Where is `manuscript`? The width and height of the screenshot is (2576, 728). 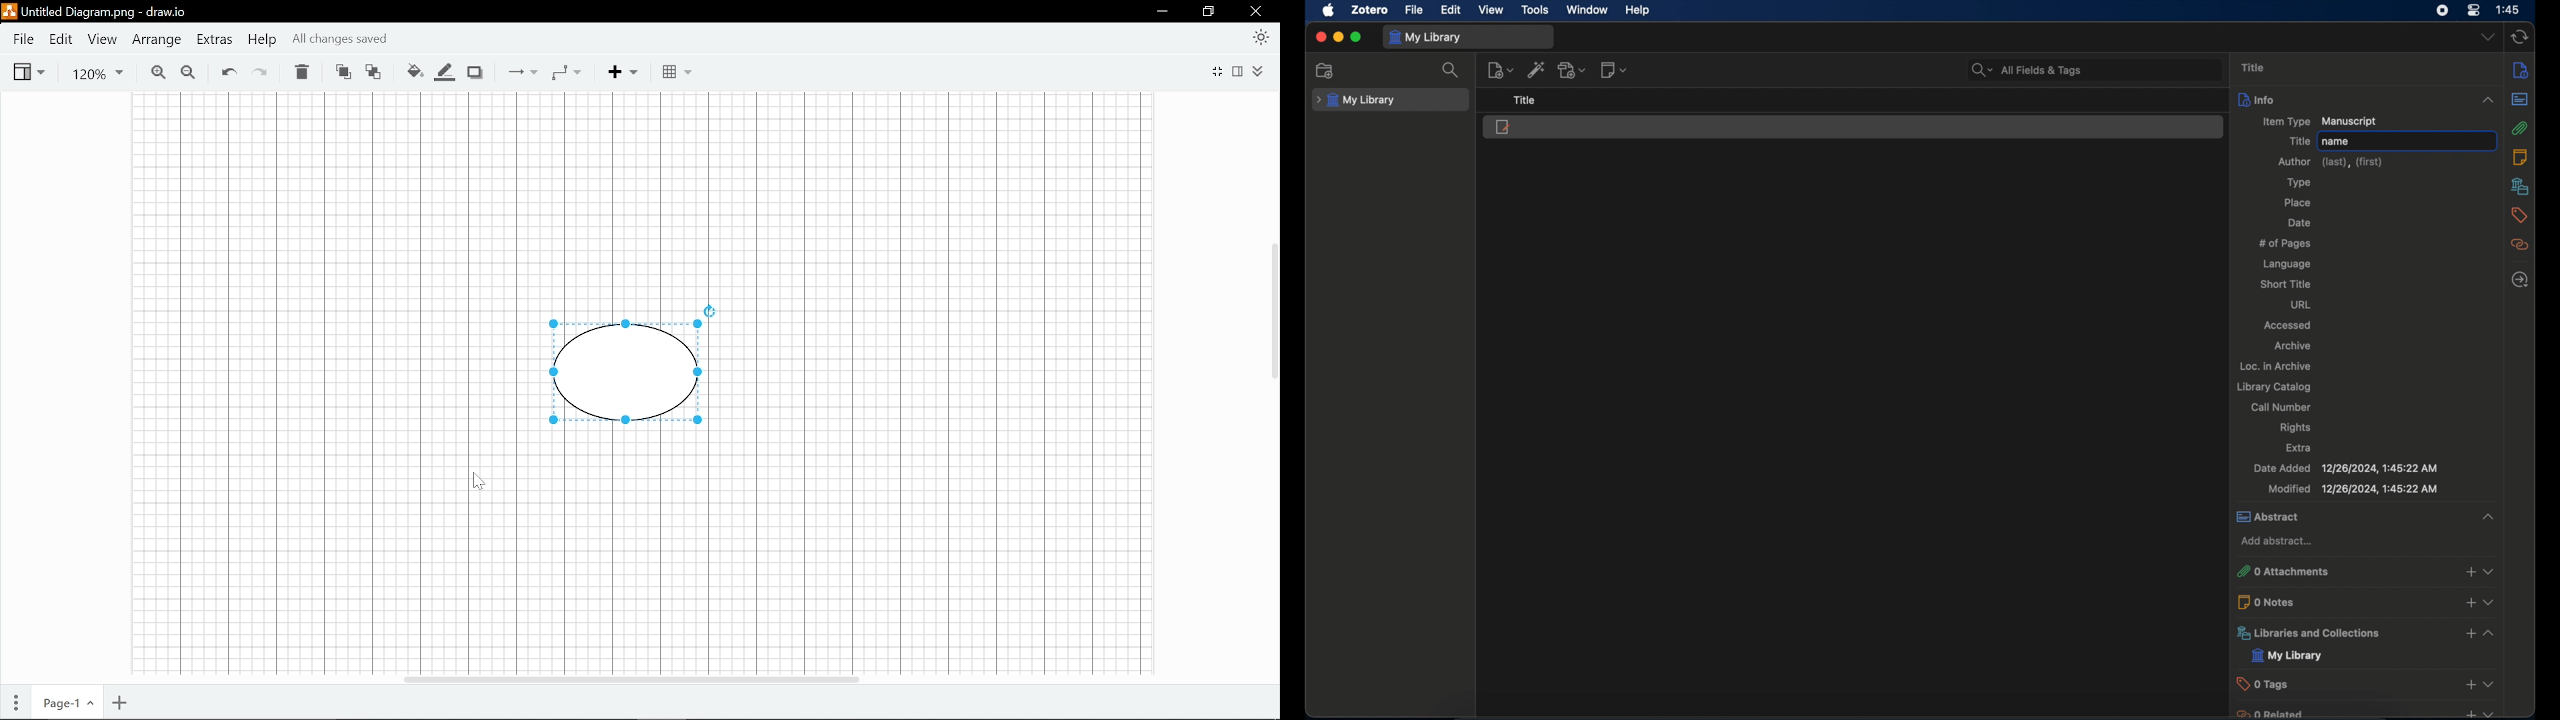
manuscript is located at coordinates (1503, 127).